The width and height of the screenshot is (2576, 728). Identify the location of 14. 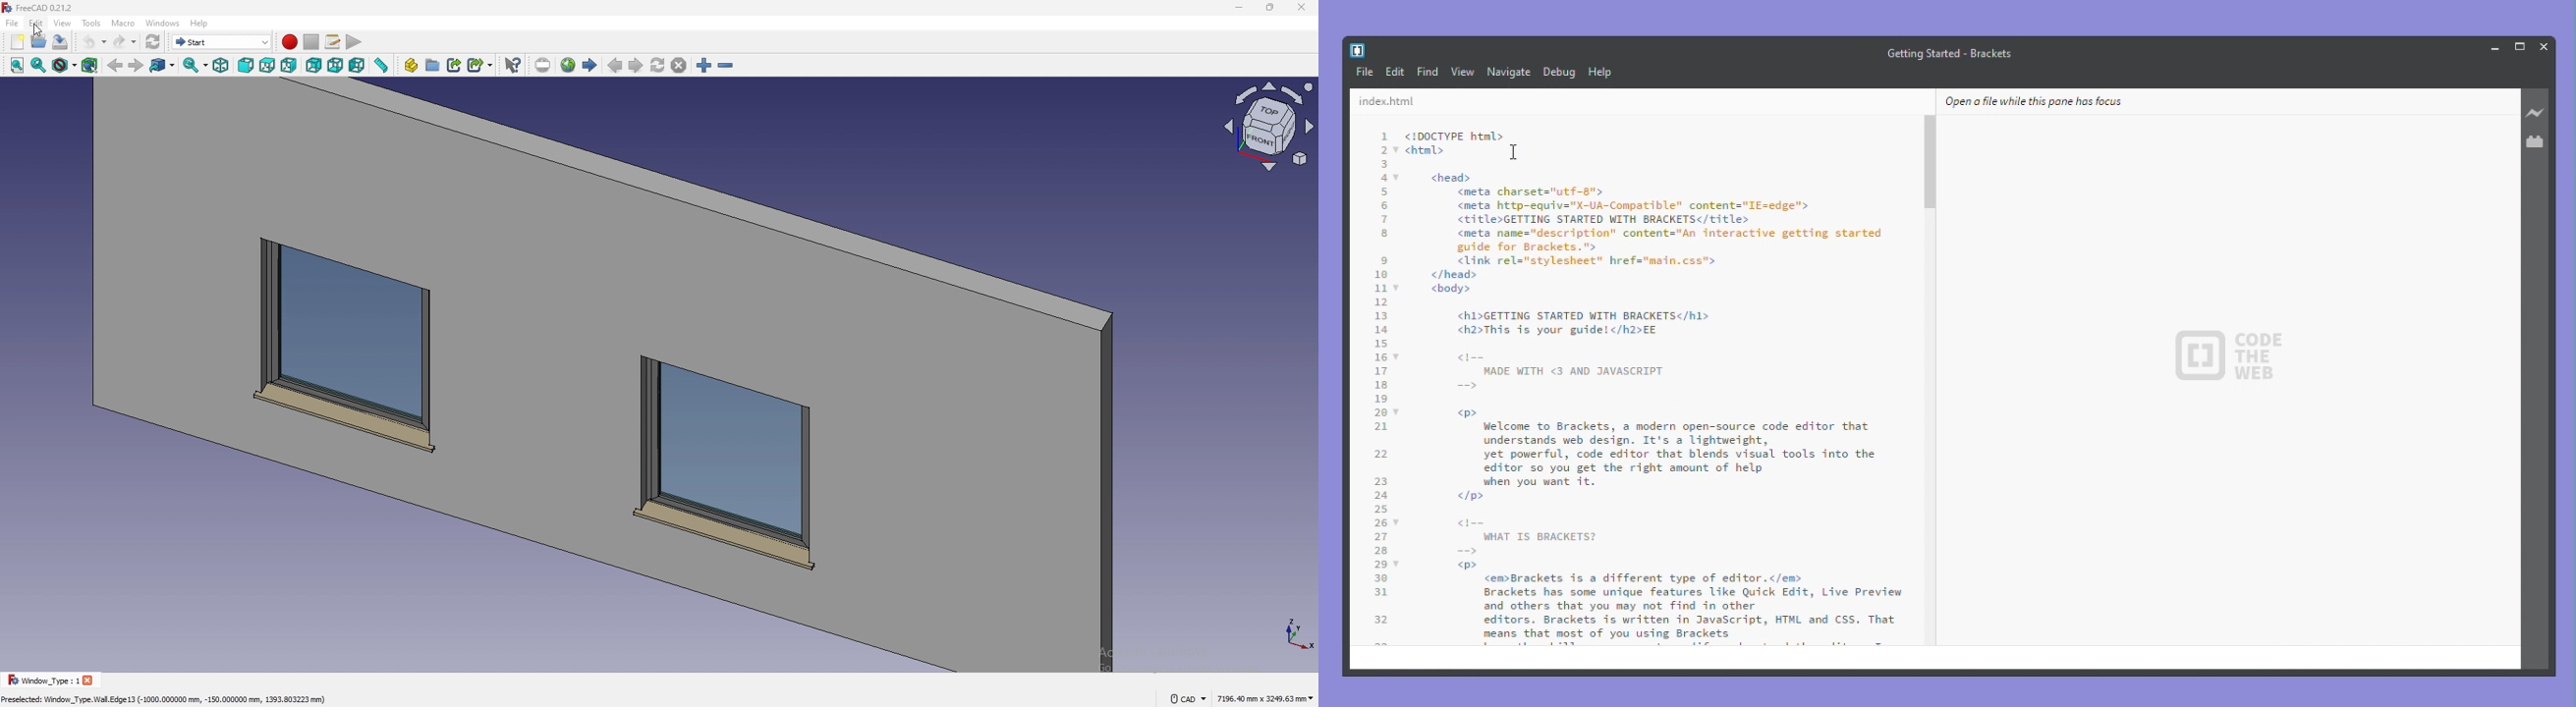
(1380, 330).